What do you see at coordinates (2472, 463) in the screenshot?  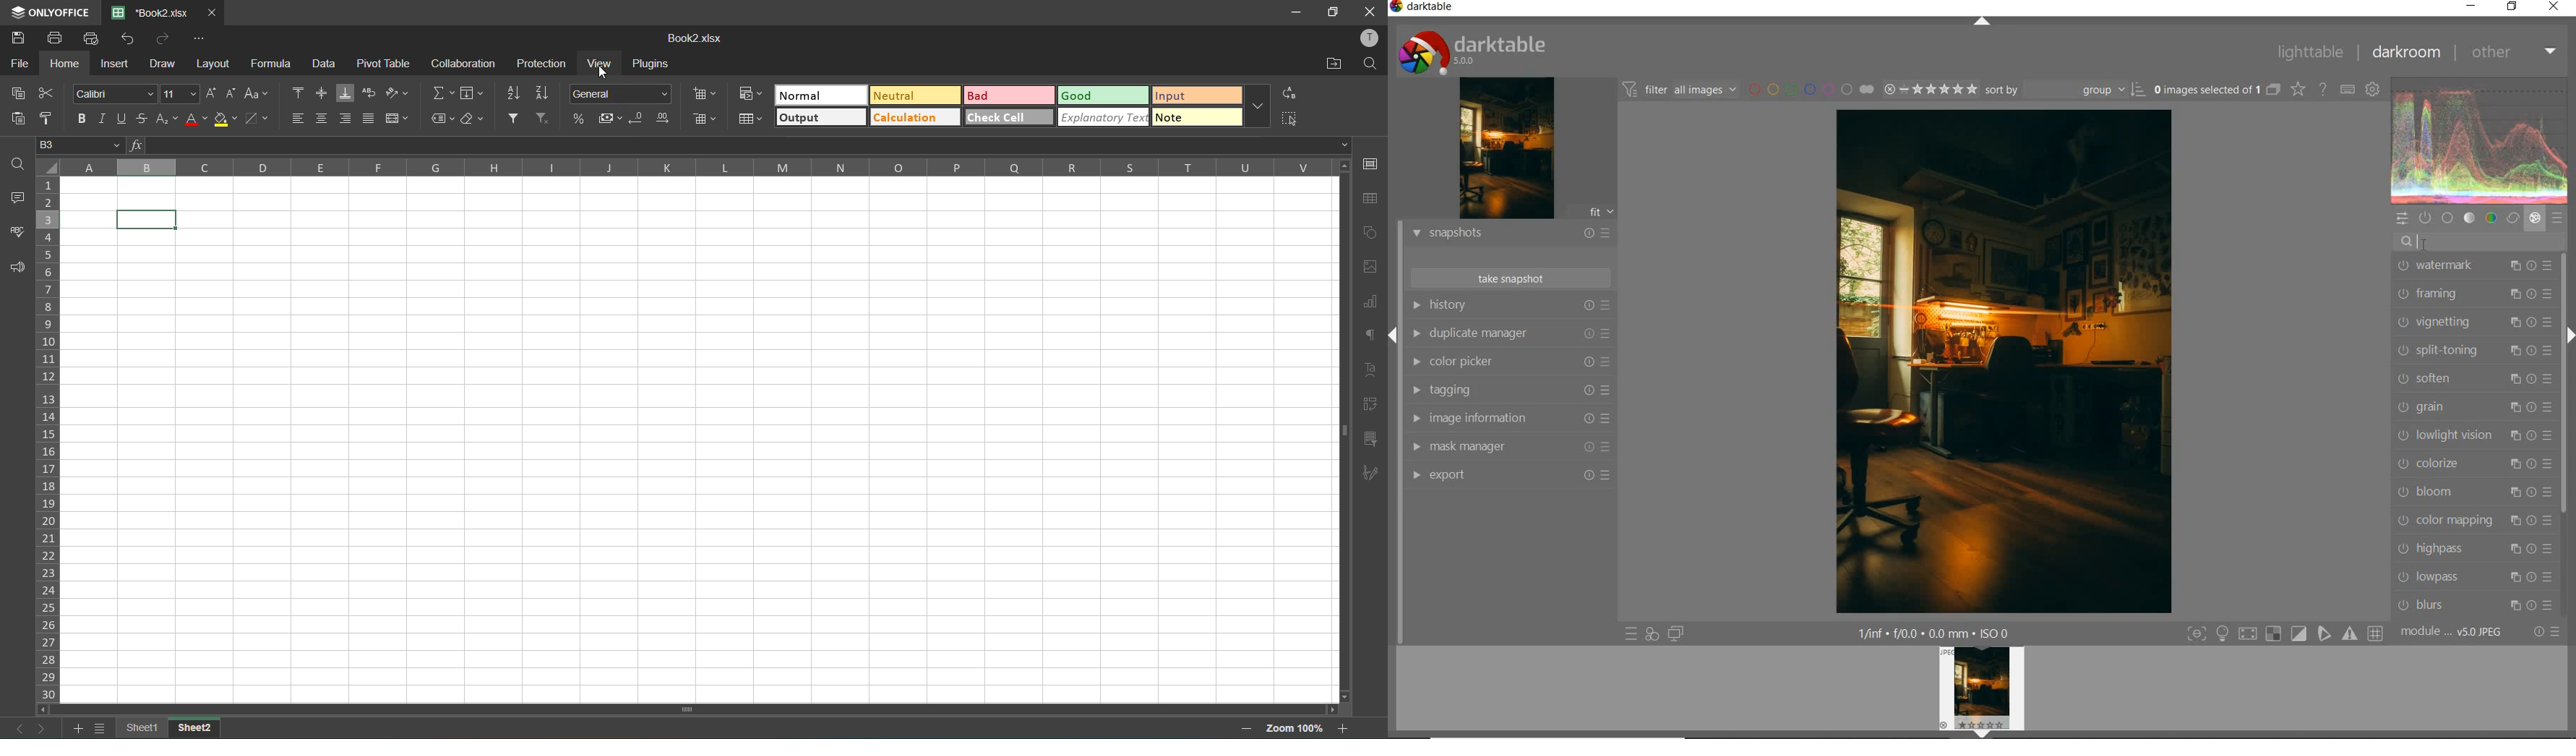 I see `colorize` at bounding box center [2472, 463].